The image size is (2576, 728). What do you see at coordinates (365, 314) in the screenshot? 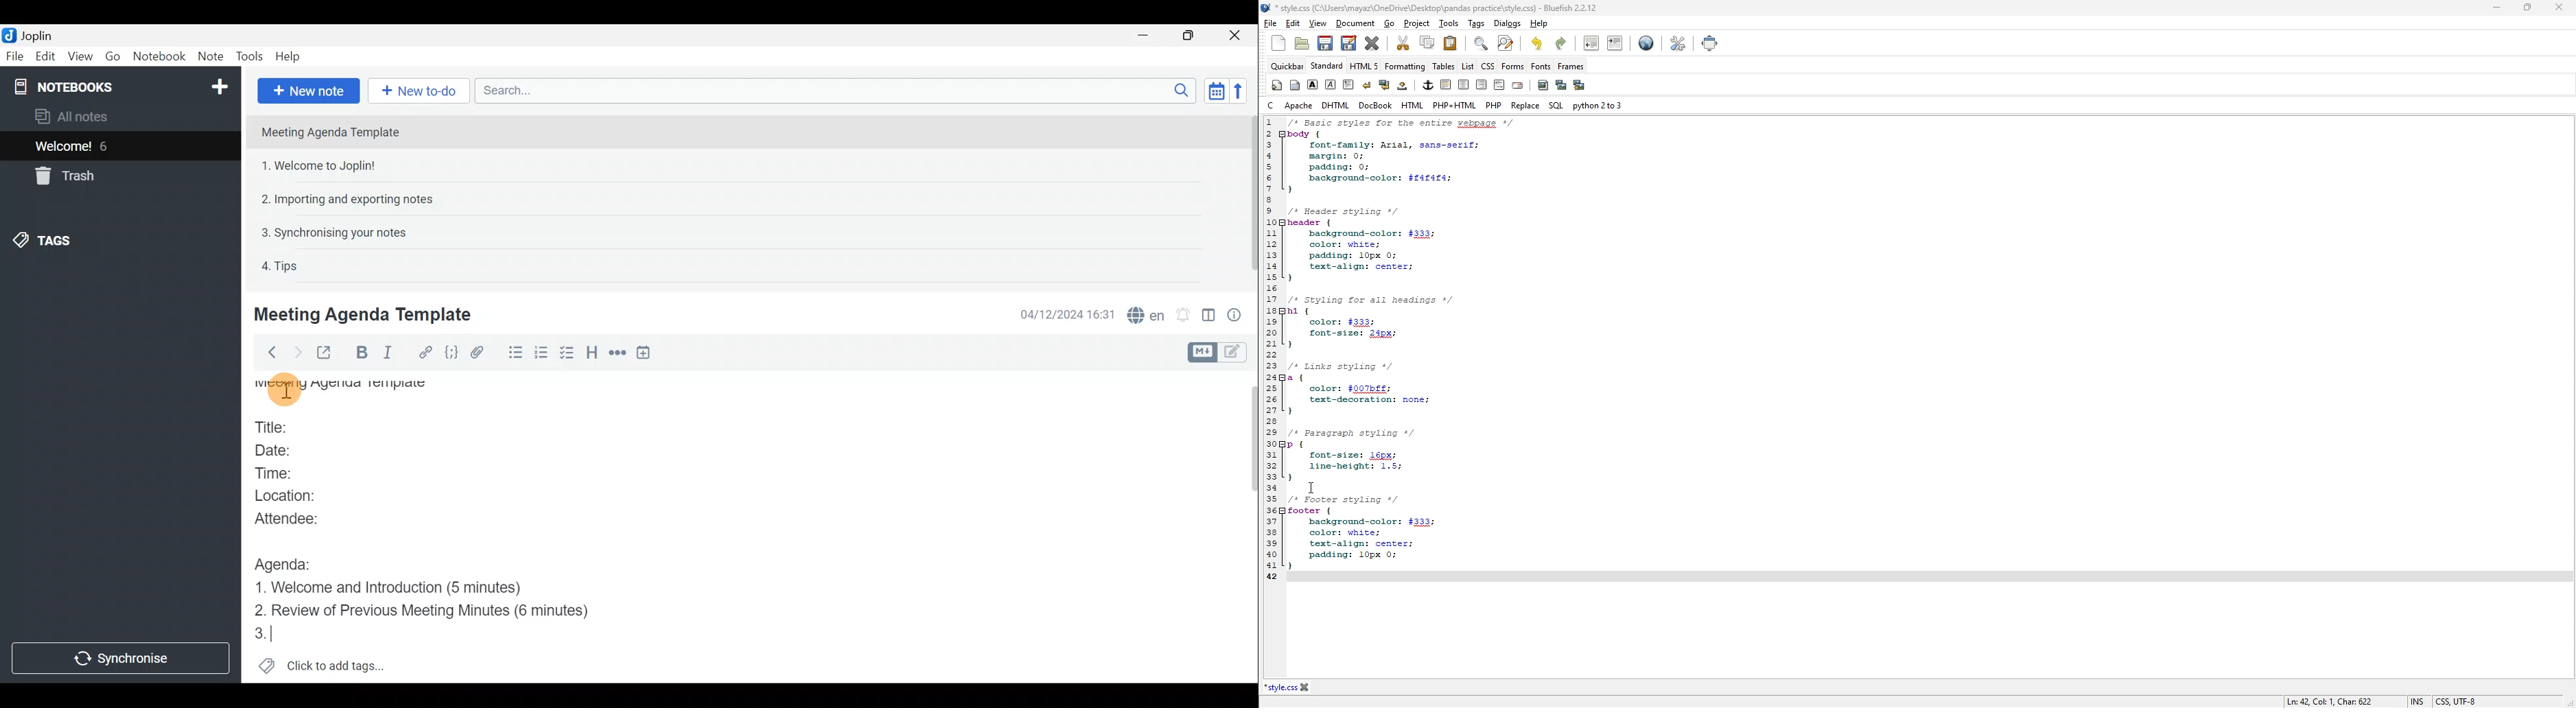
I see `Meeting Agenda Template` at bounding box center [365, 314].